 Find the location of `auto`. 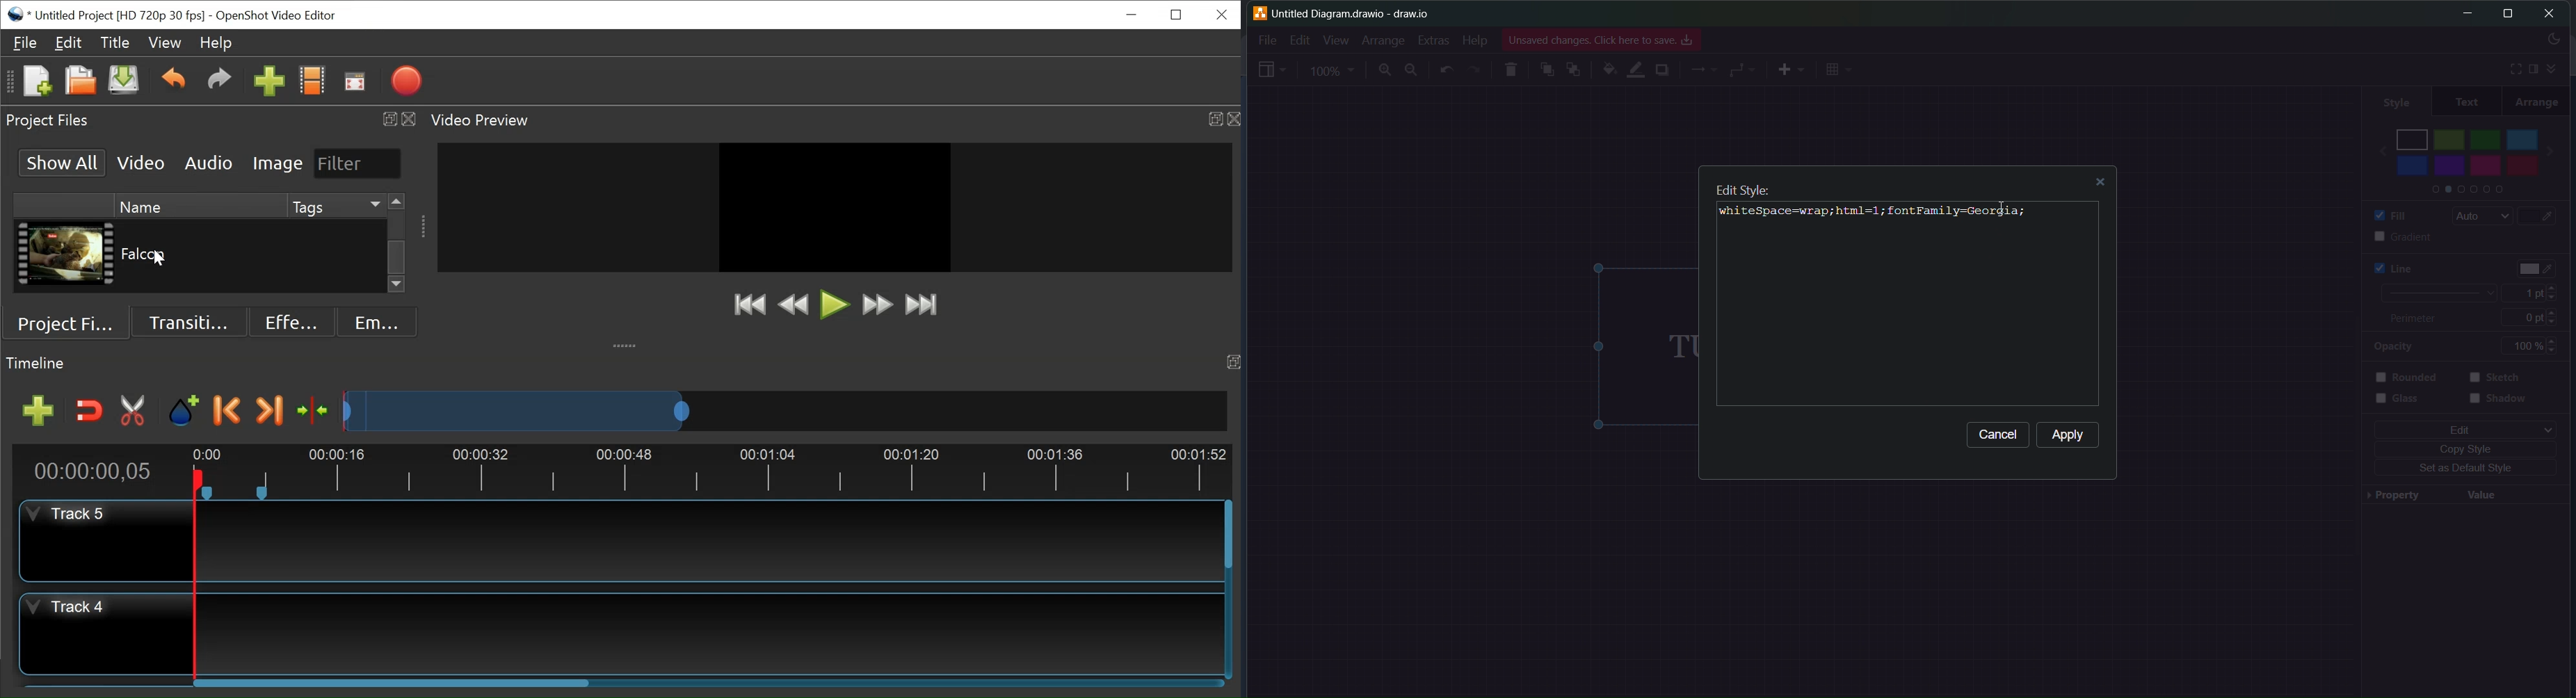

auto is located at coordinates (2478, 216).